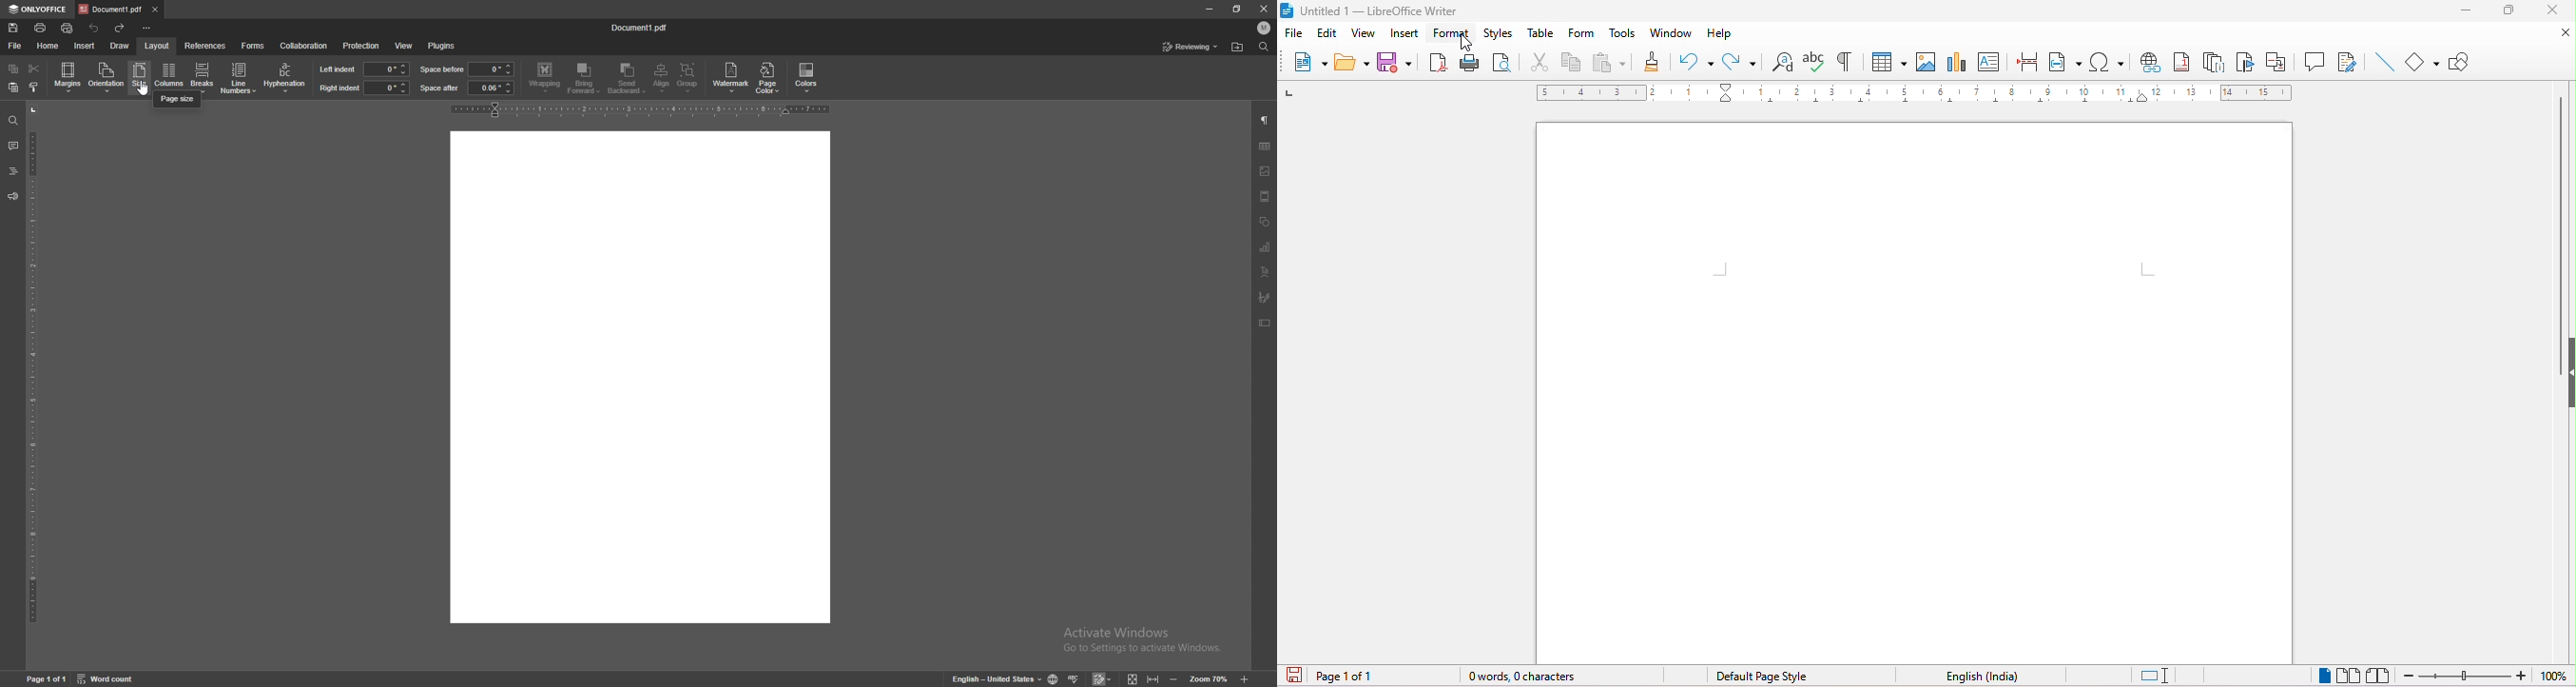  Describe the element at coordinates (1265, 171) in the screenshot. I see `image` at that location.